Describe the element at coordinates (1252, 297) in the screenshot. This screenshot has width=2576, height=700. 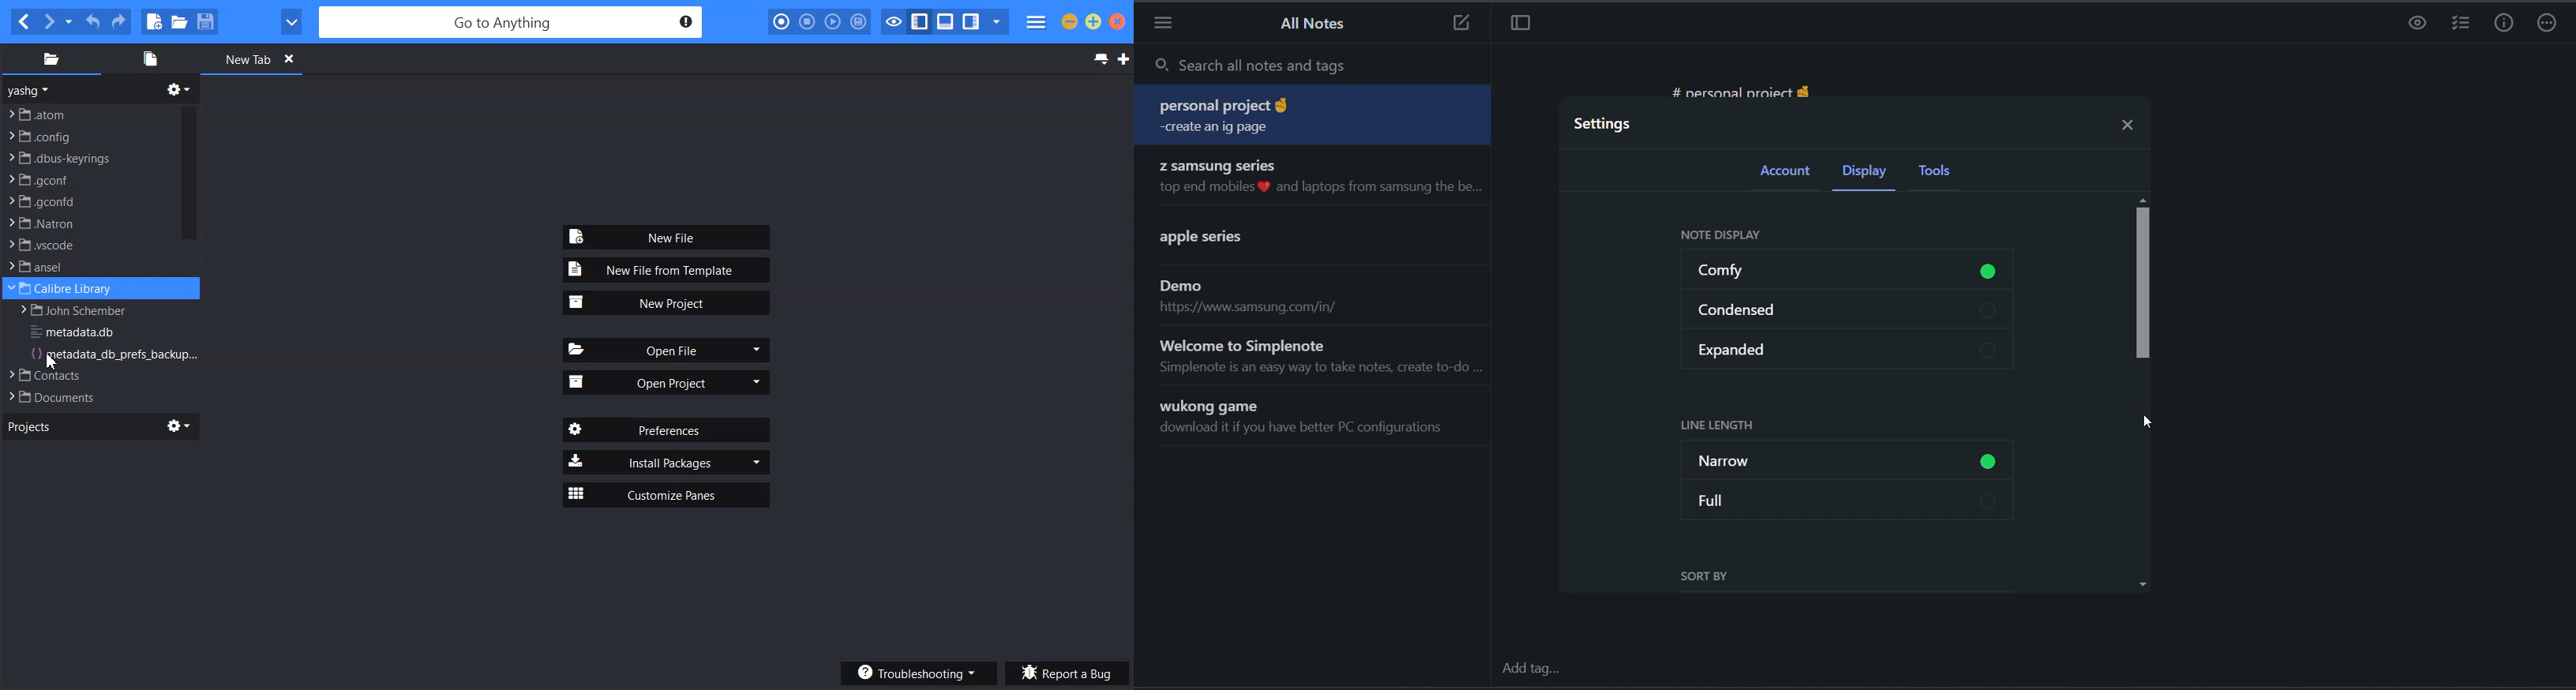
I see `note title and preview` at that location.